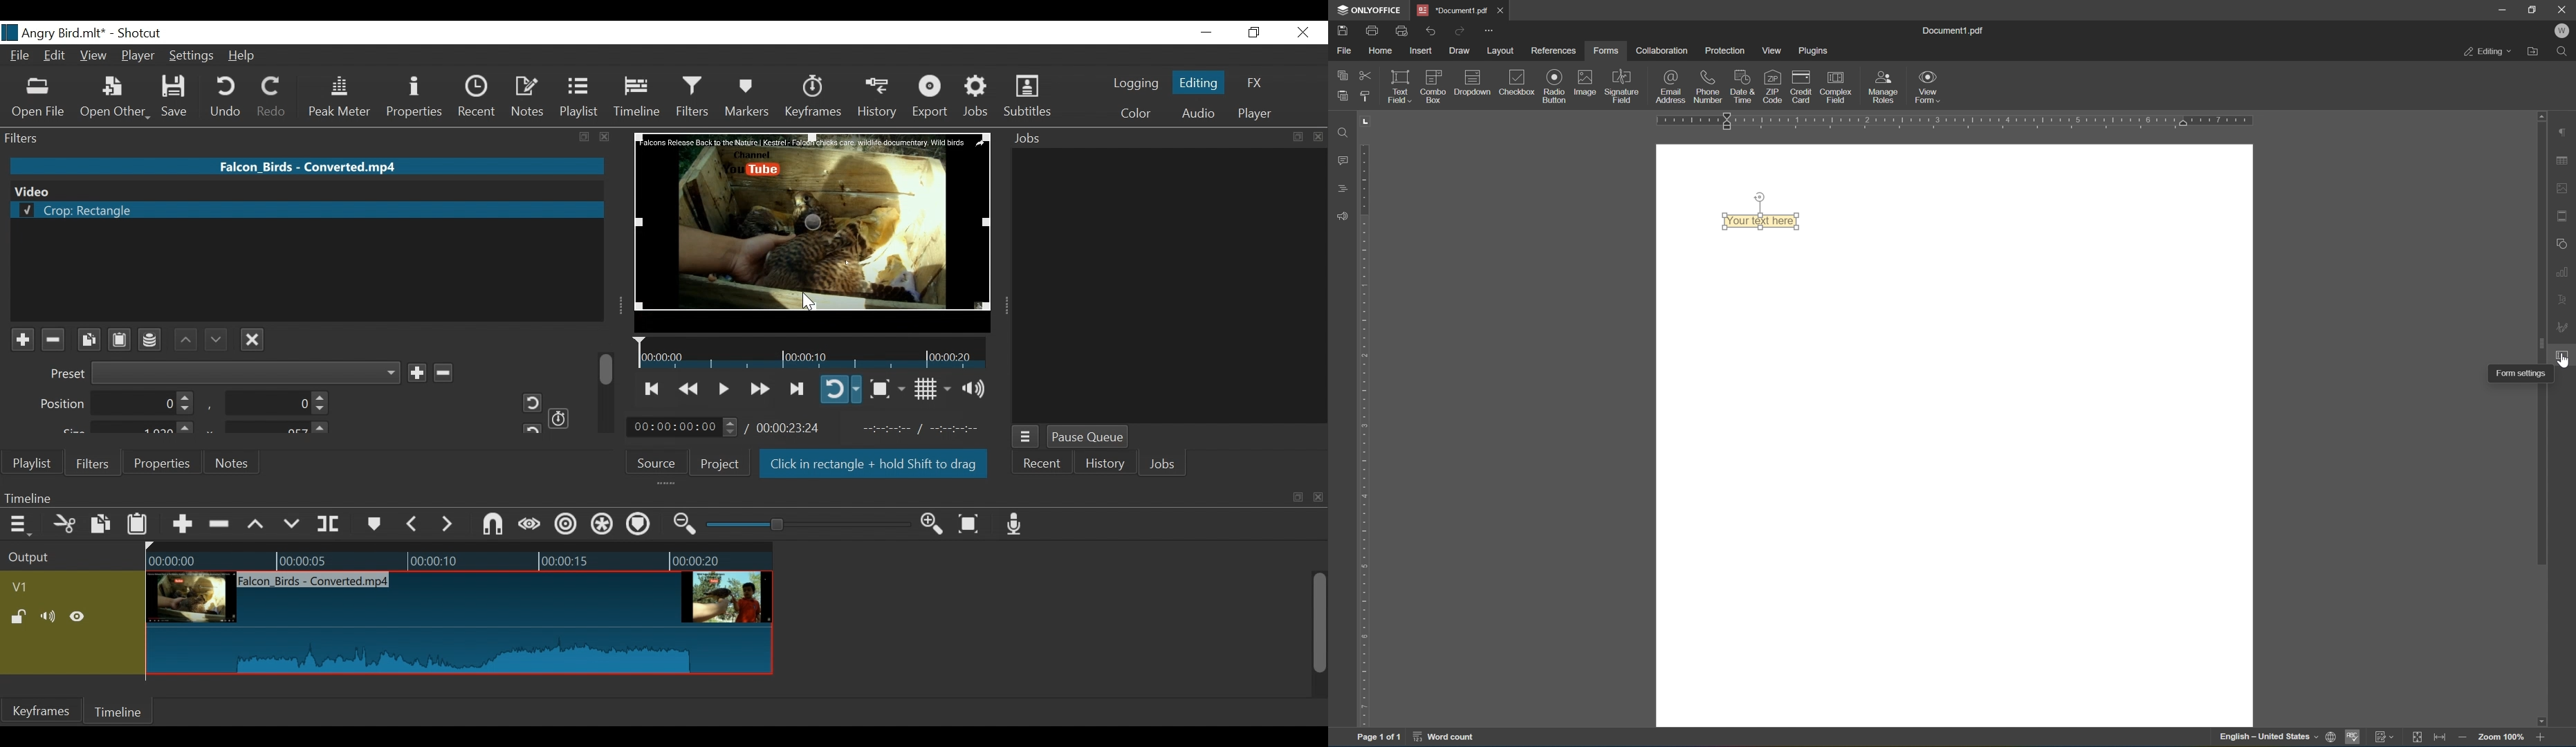 The height and width of the screenshot is (756, 2576). What do you see at coordinates (2502, 9) in the screenshot?
I see `minimize` at bounding box center [2502, 9].